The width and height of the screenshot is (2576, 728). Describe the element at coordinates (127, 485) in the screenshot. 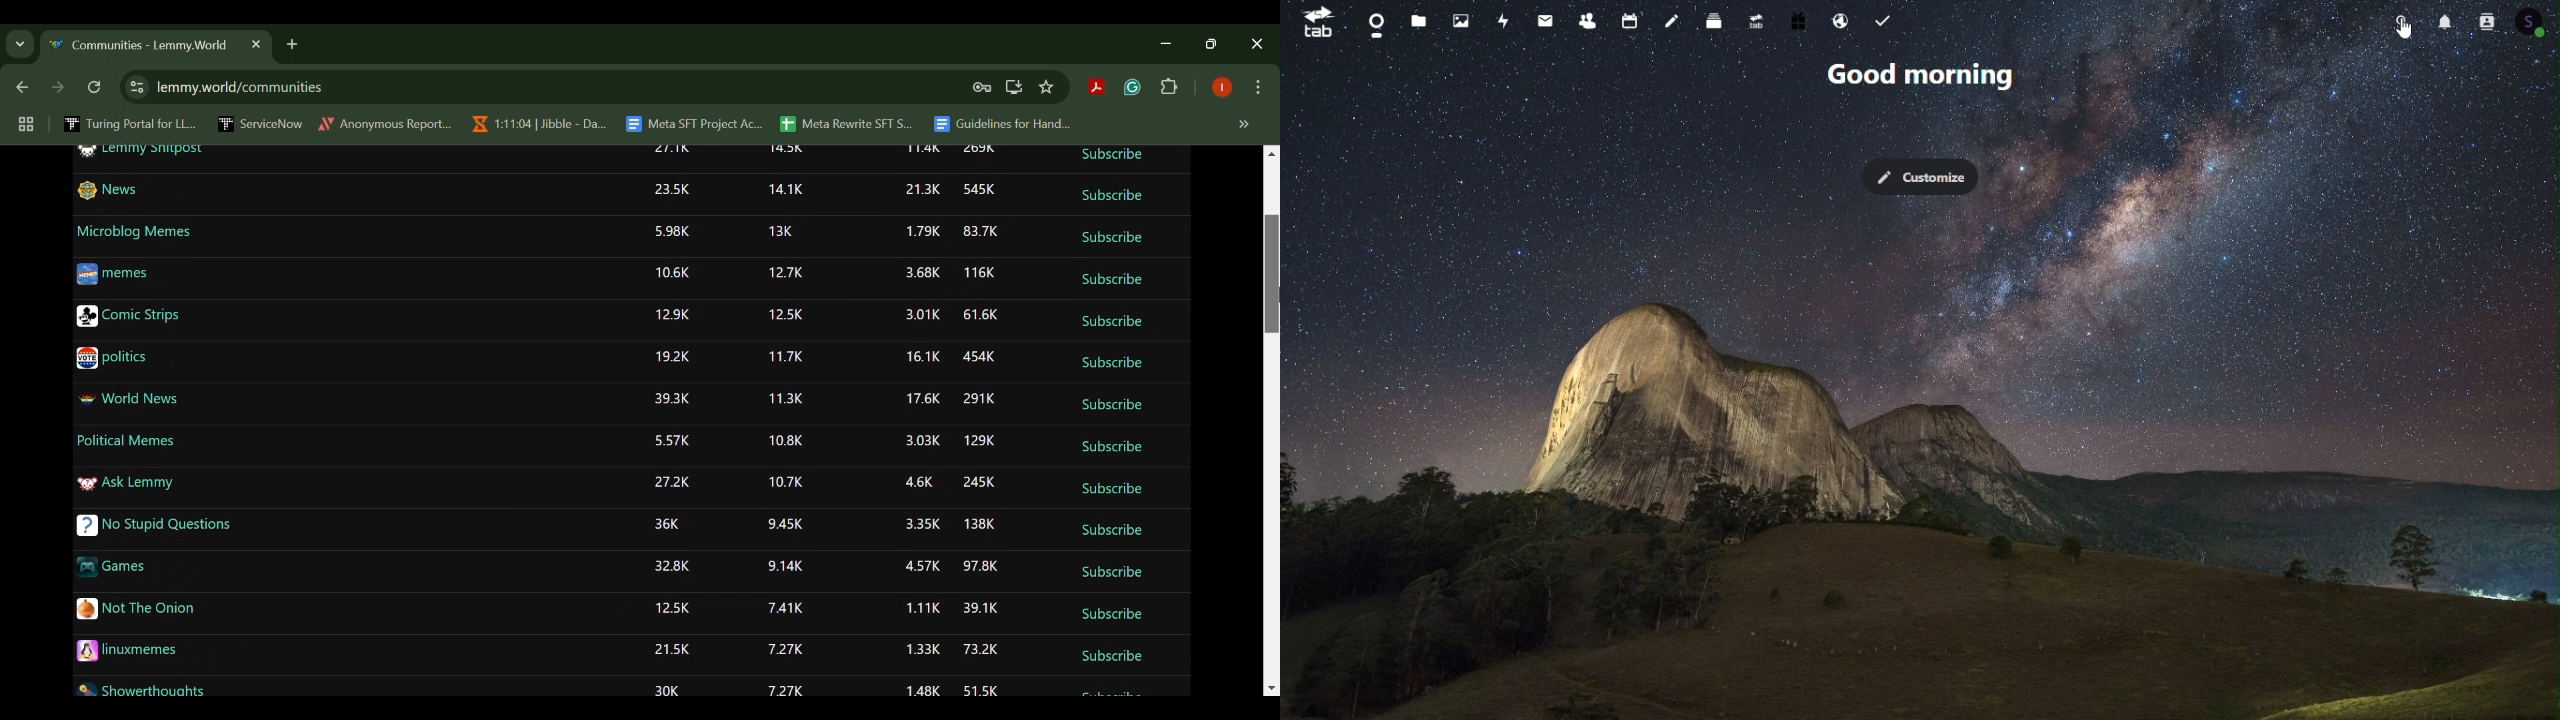

I see `Ask Lemmy` at that location.